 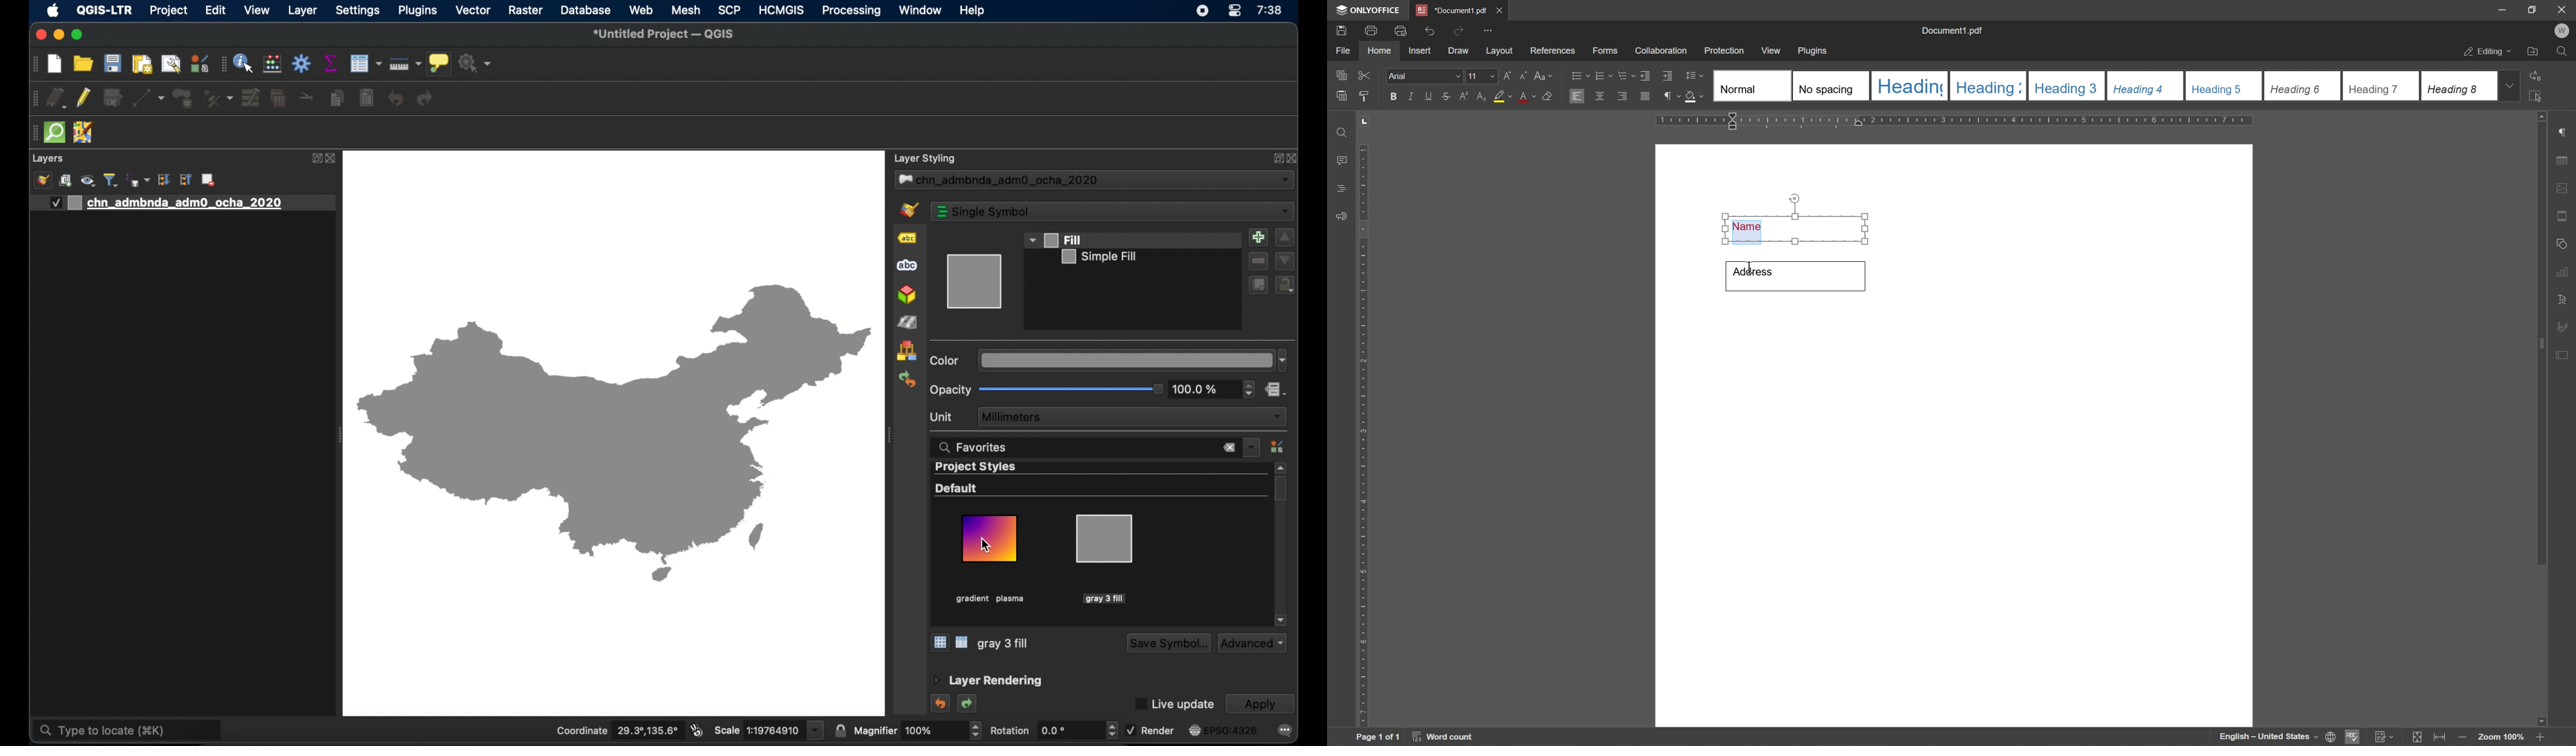 What do you see at coordinates (1488, 30) in the screenshot?
I see `customize quick access toolbar` at bounding box center [1488, 30].